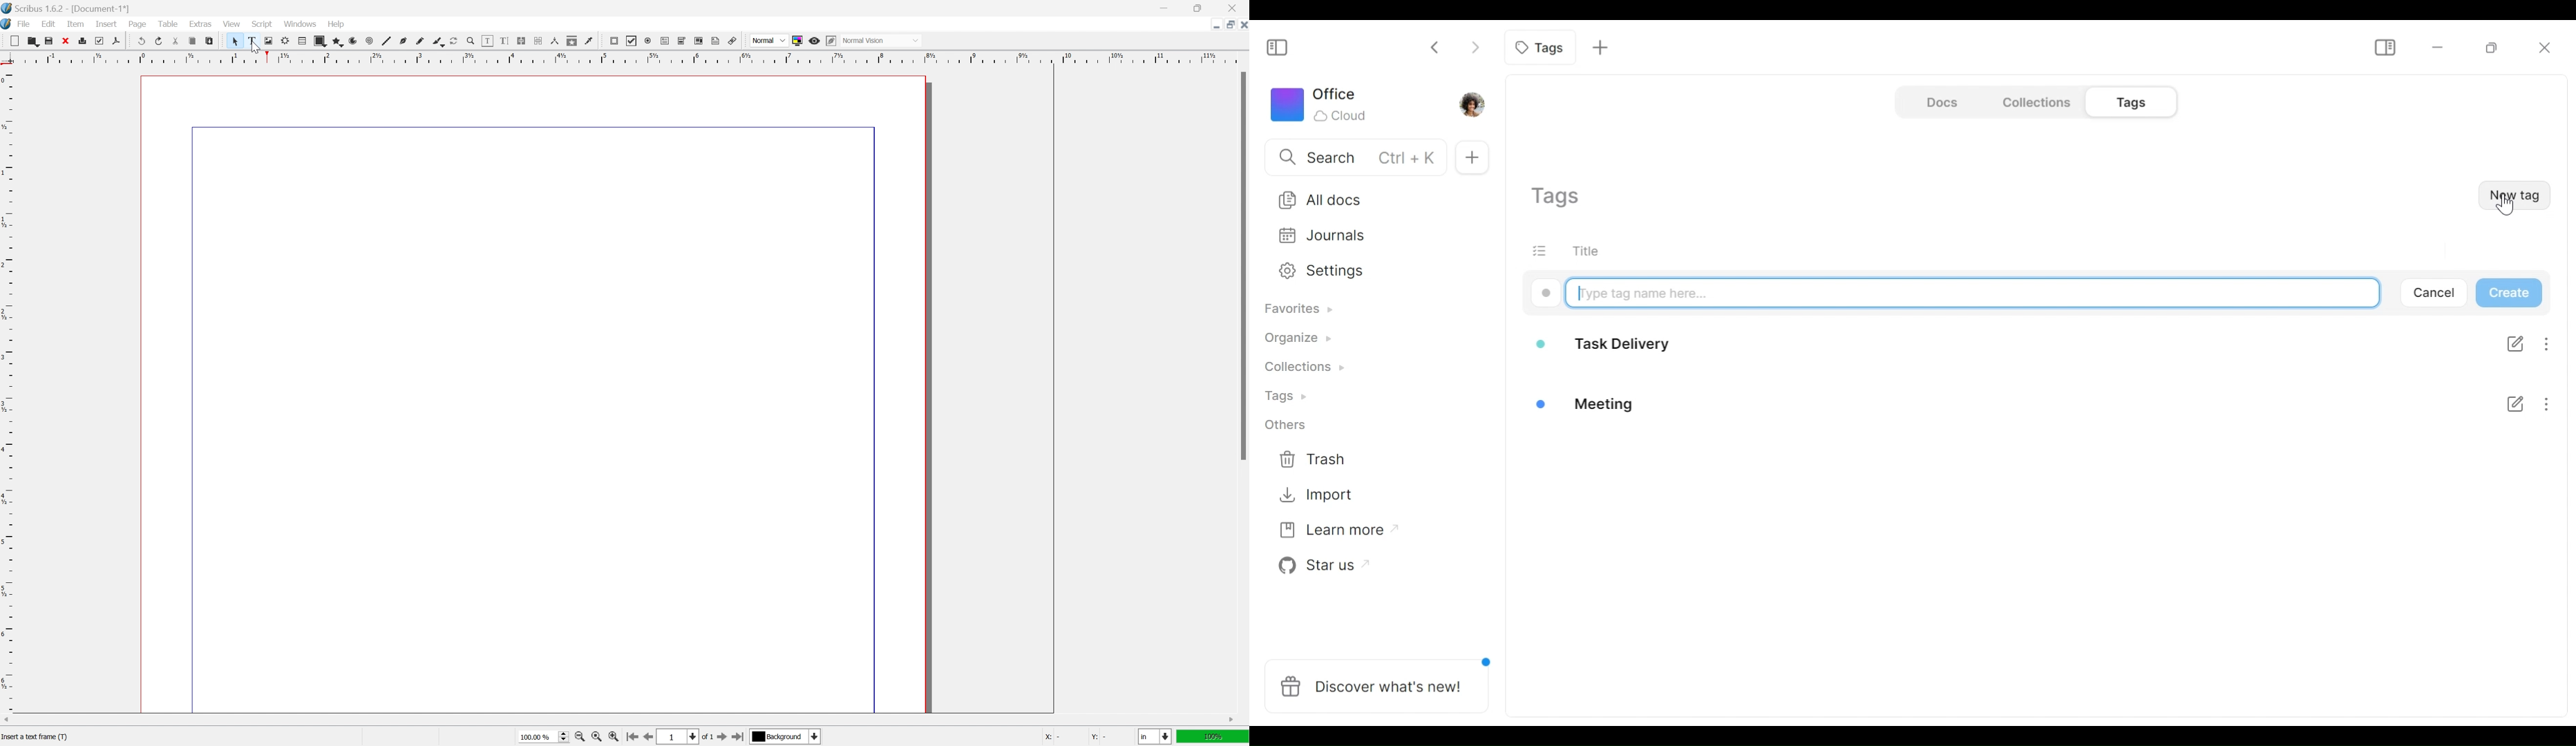 The image size is (2576, 756). Describe the element at coordinates (681, 40) in the screenshot. I see `pdf combo box` at that location.